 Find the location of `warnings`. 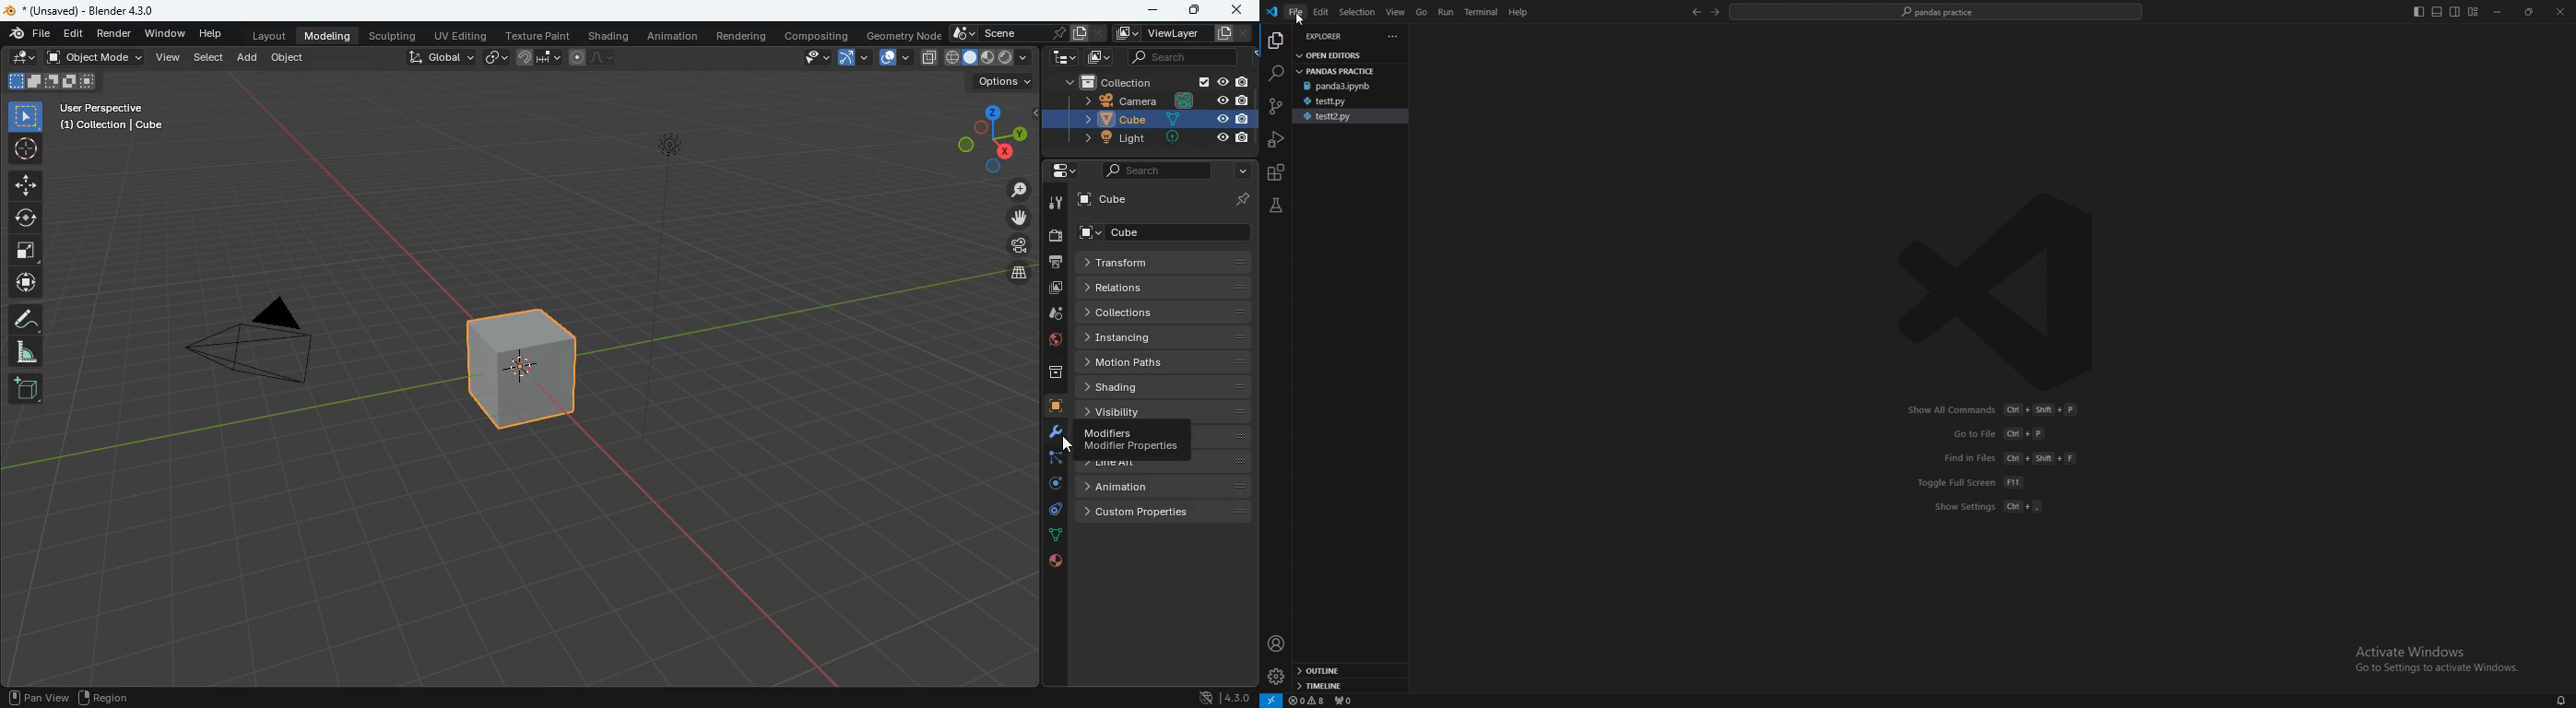

warnings is located at coordinates (1307, 700).